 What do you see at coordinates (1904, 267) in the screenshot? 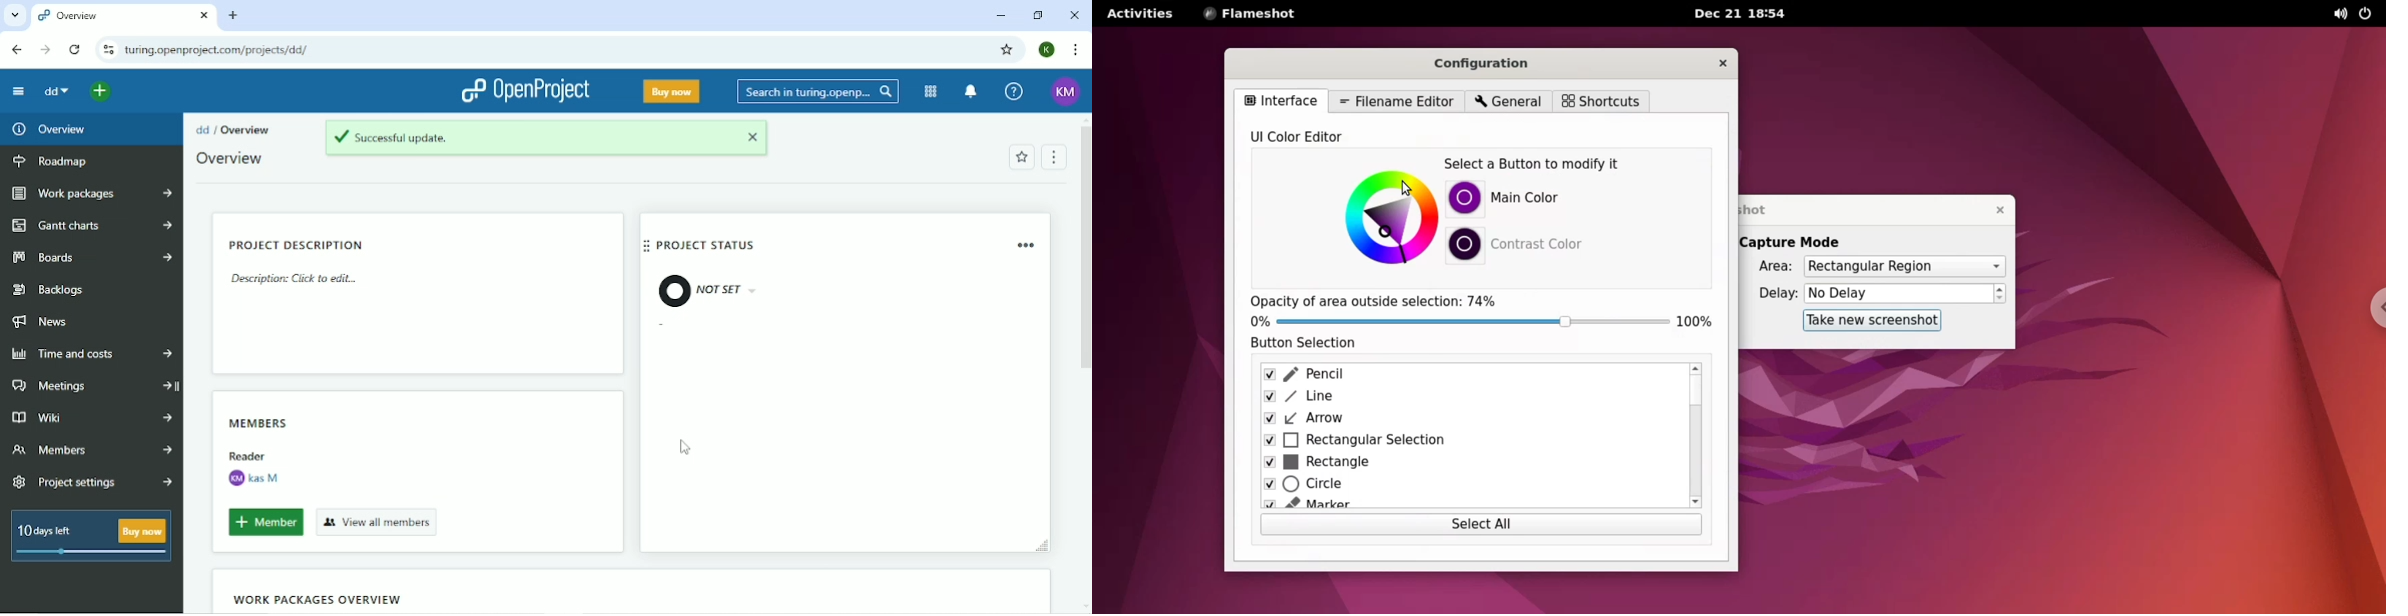
I see `area options` at bounding box center [1904, 267].